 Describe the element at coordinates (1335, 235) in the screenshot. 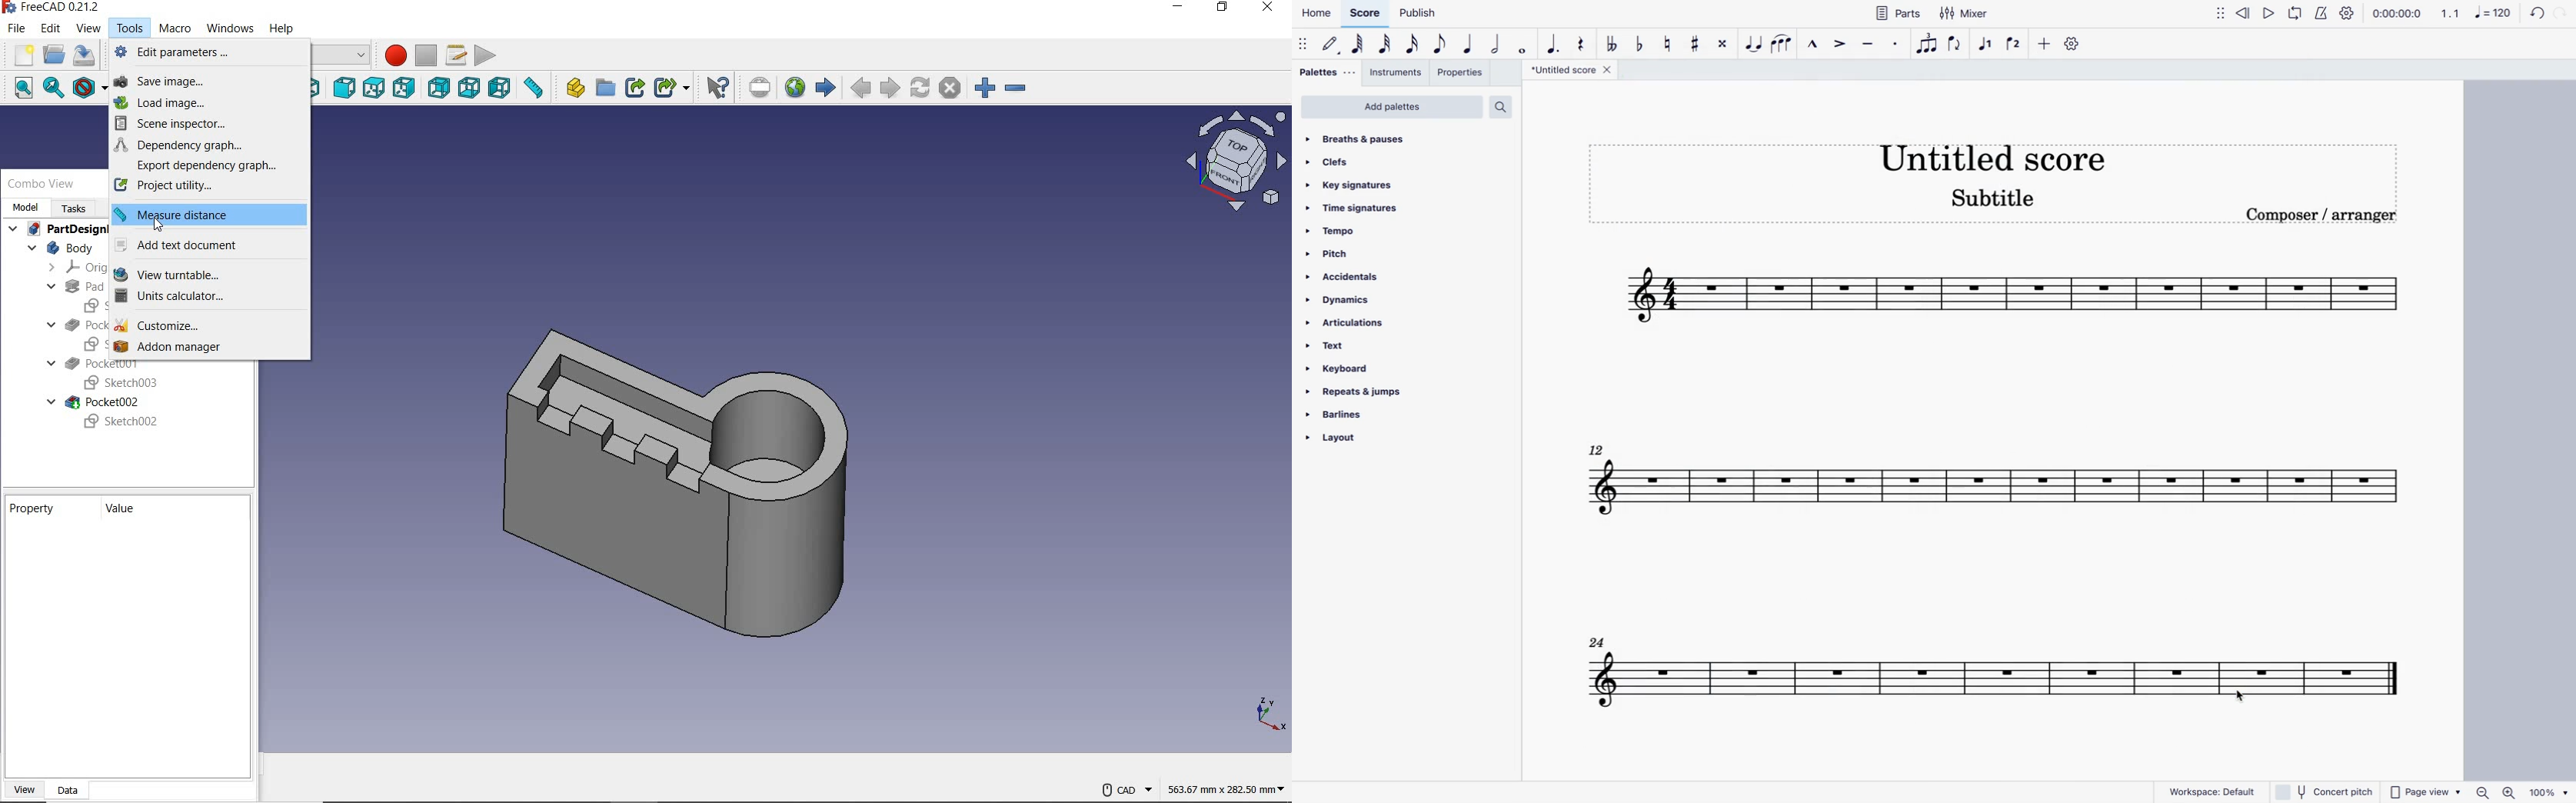

I see `tempo` at that location.